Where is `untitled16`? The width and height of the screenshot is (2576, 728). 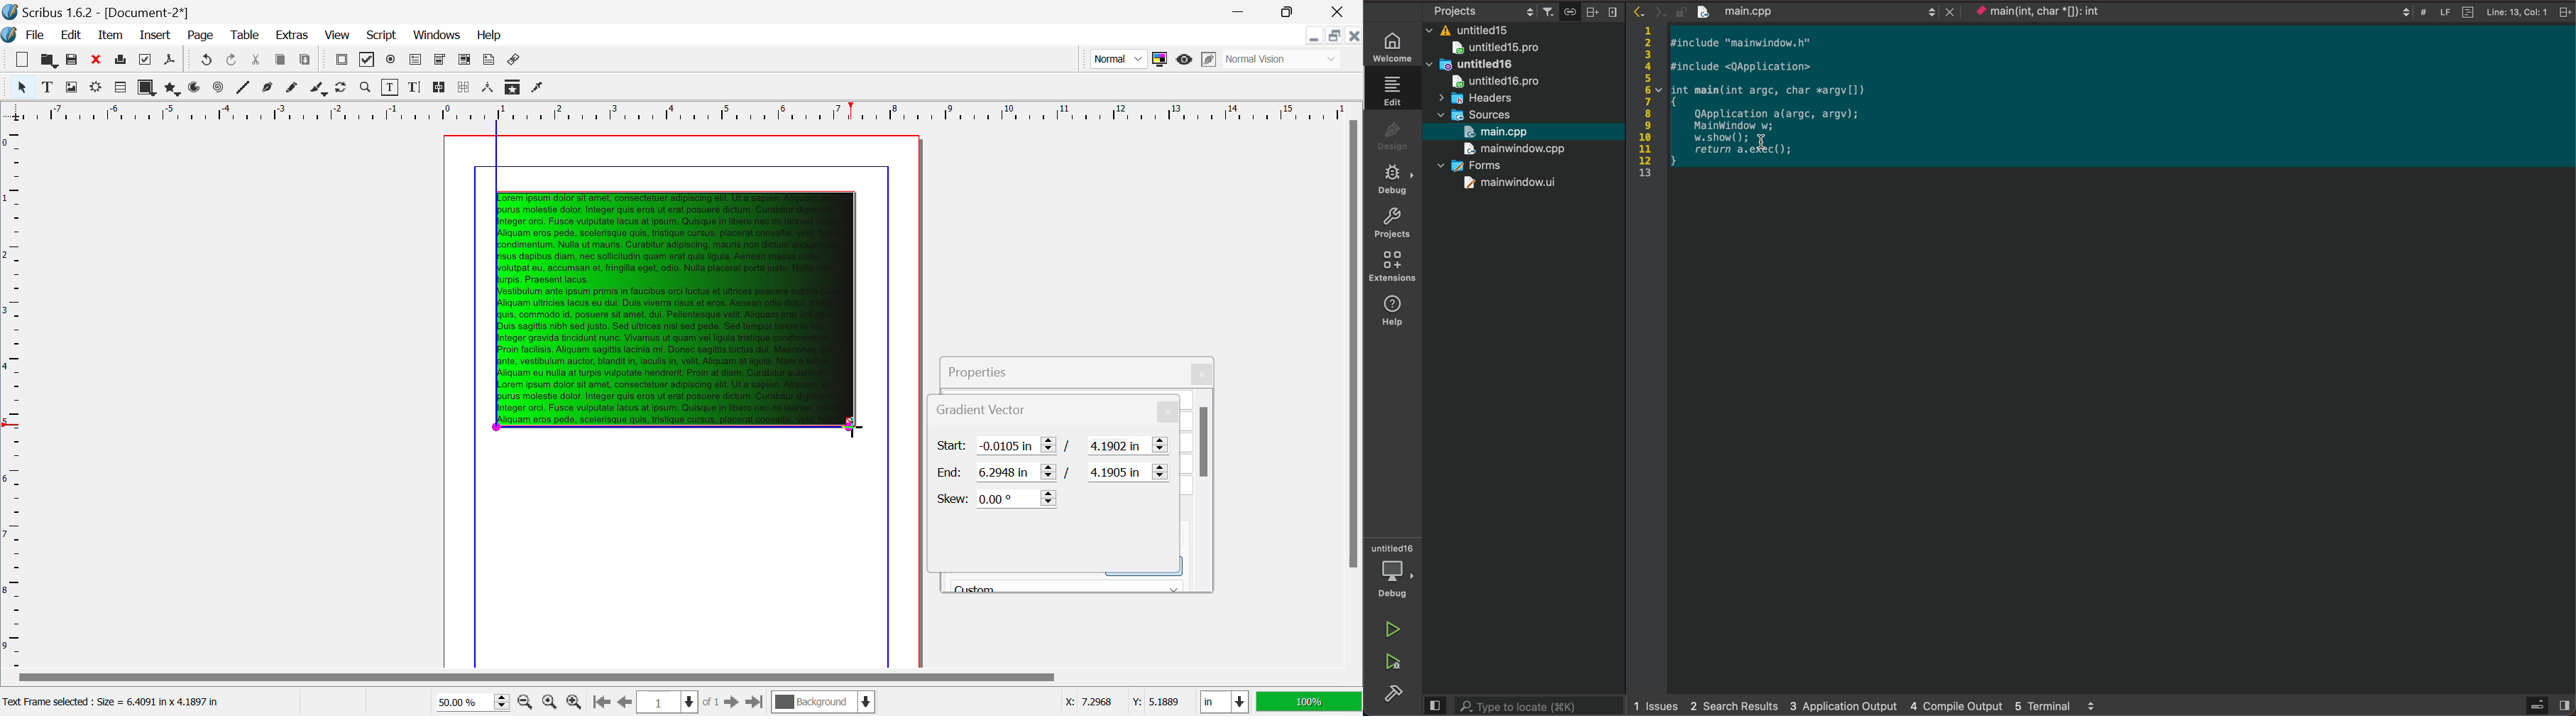 untitled16 is located at coordinates (1495, 66).